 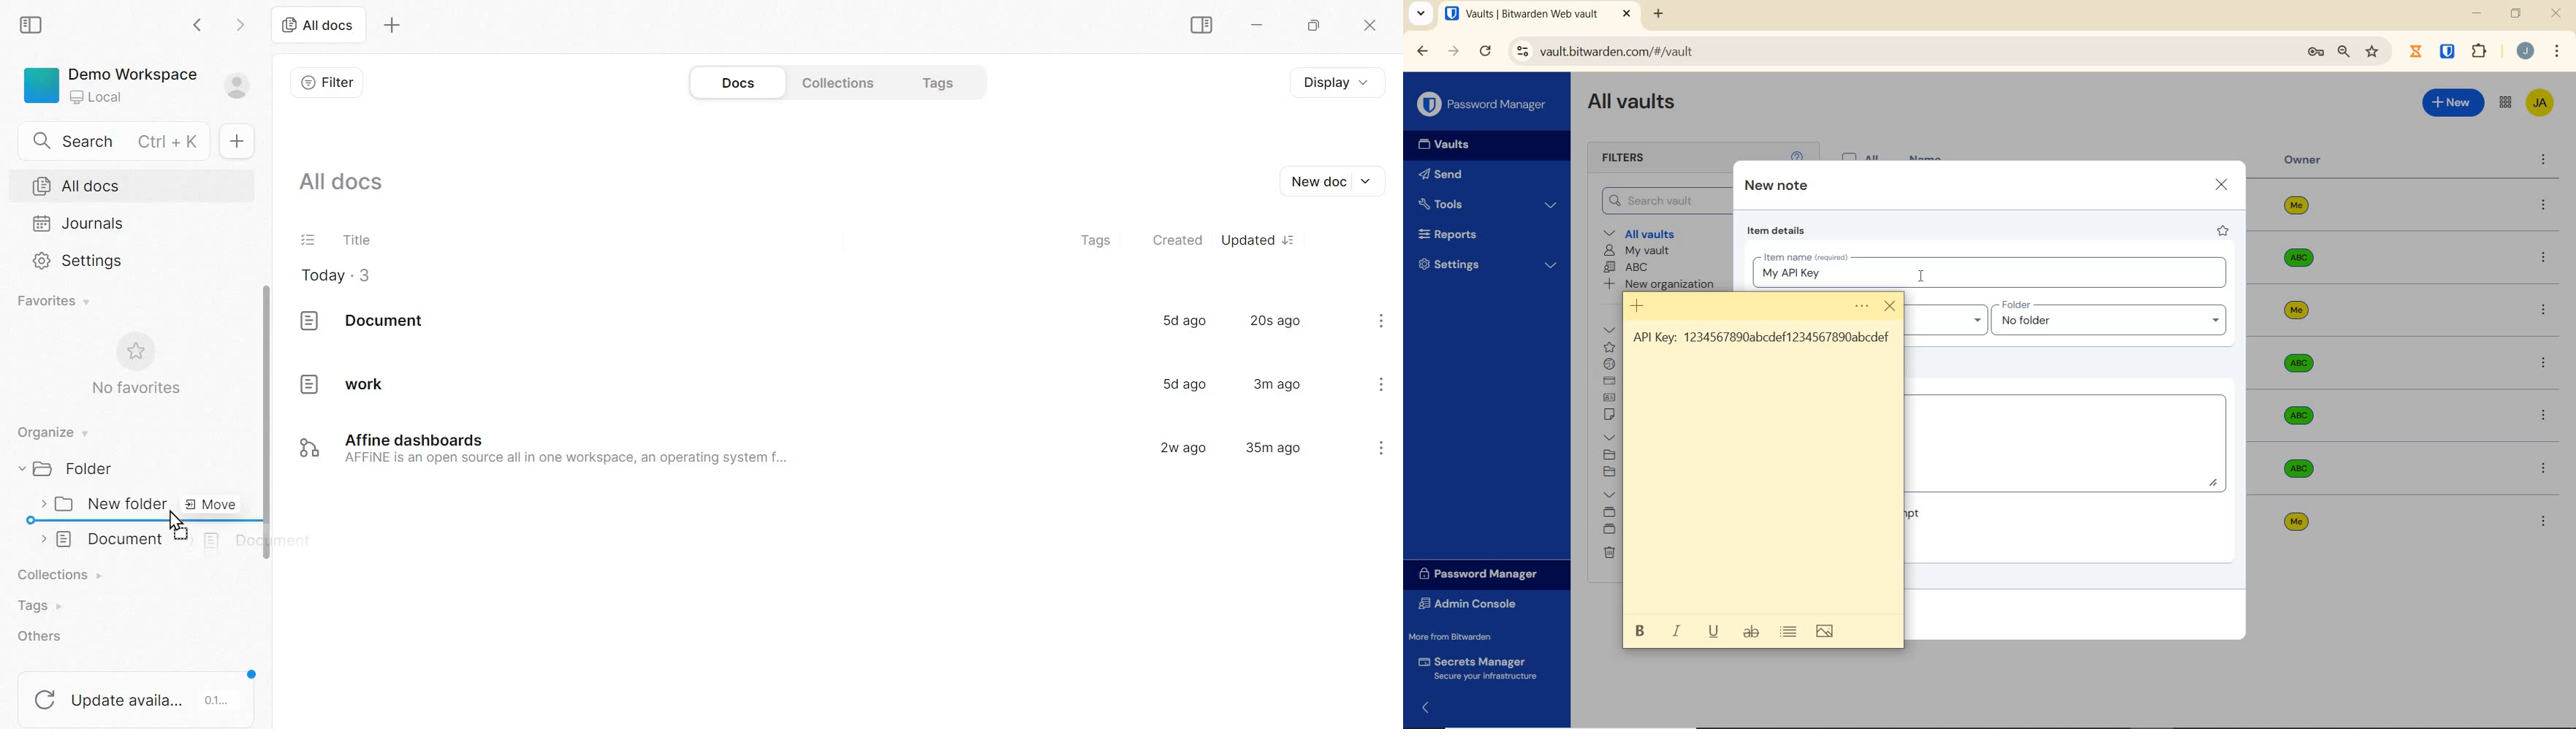 What do you see at coordinates (1472, 604) in the screenshot?
I see `Admin Console` at bounding box center [1472, 604].